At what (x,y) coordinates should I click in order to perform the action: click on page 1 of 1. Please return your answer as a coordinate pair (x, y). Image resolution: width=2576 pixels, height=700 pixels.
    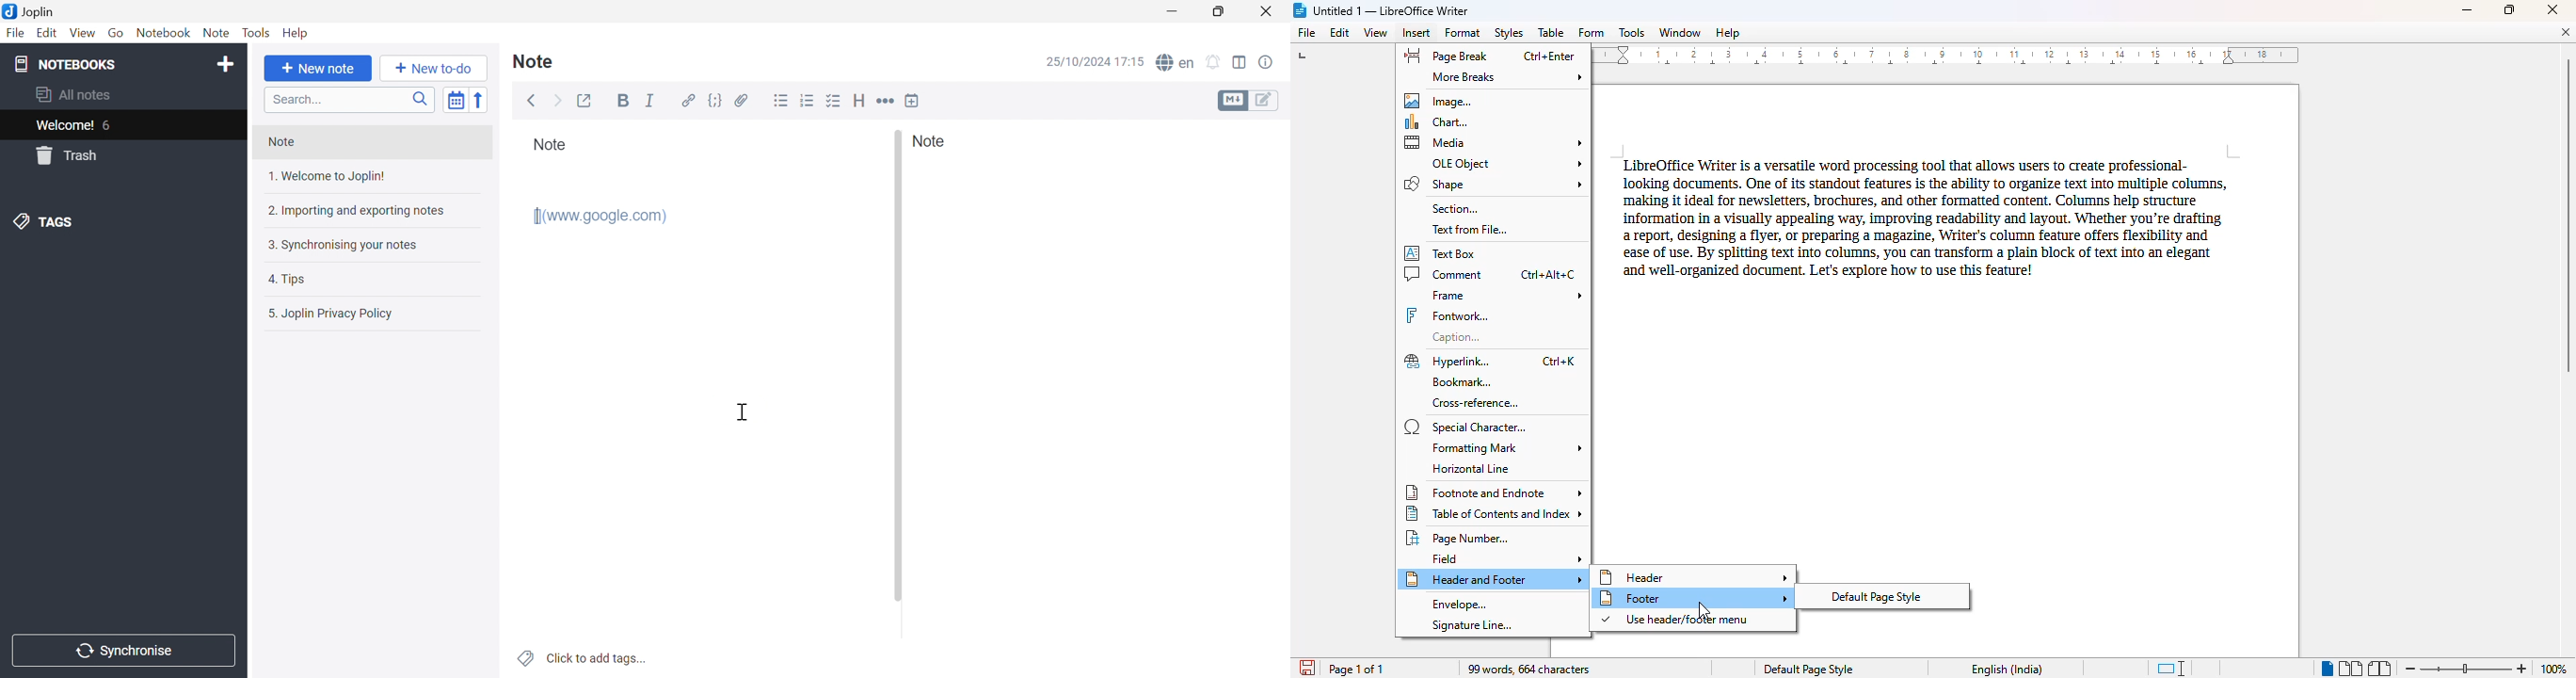
    Looking at the image, I should click on (1356, 669).